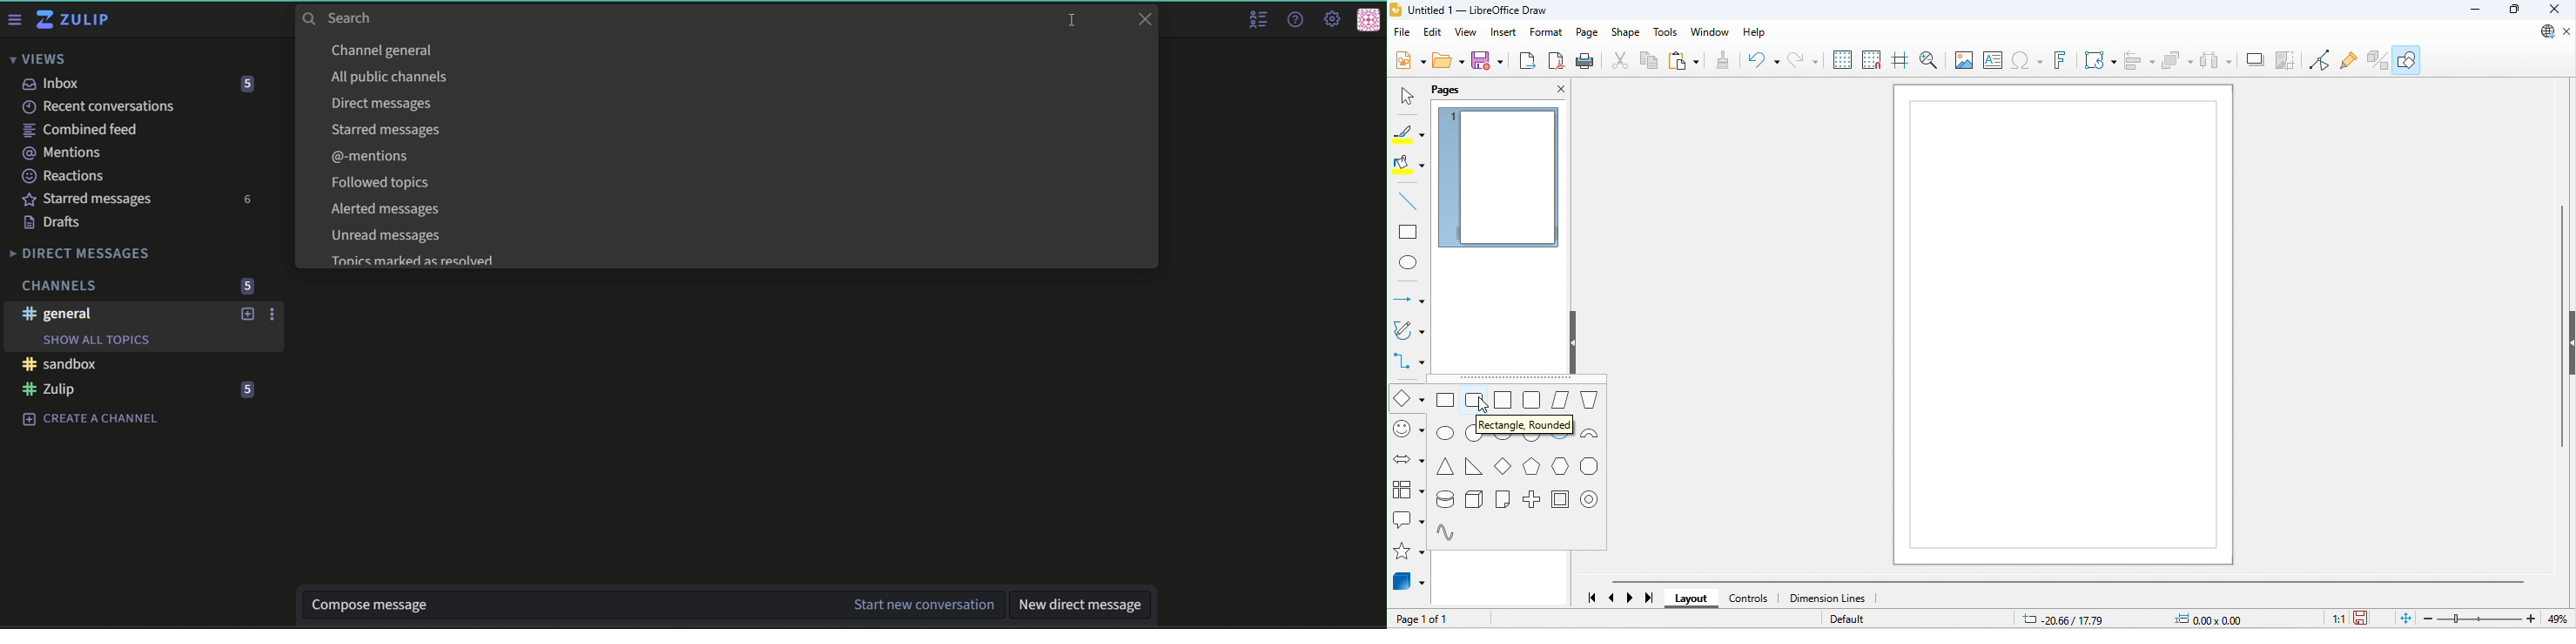  Describe the element at coordinates (99, 339) in the screenshot. I see `Show all topics` at that location.